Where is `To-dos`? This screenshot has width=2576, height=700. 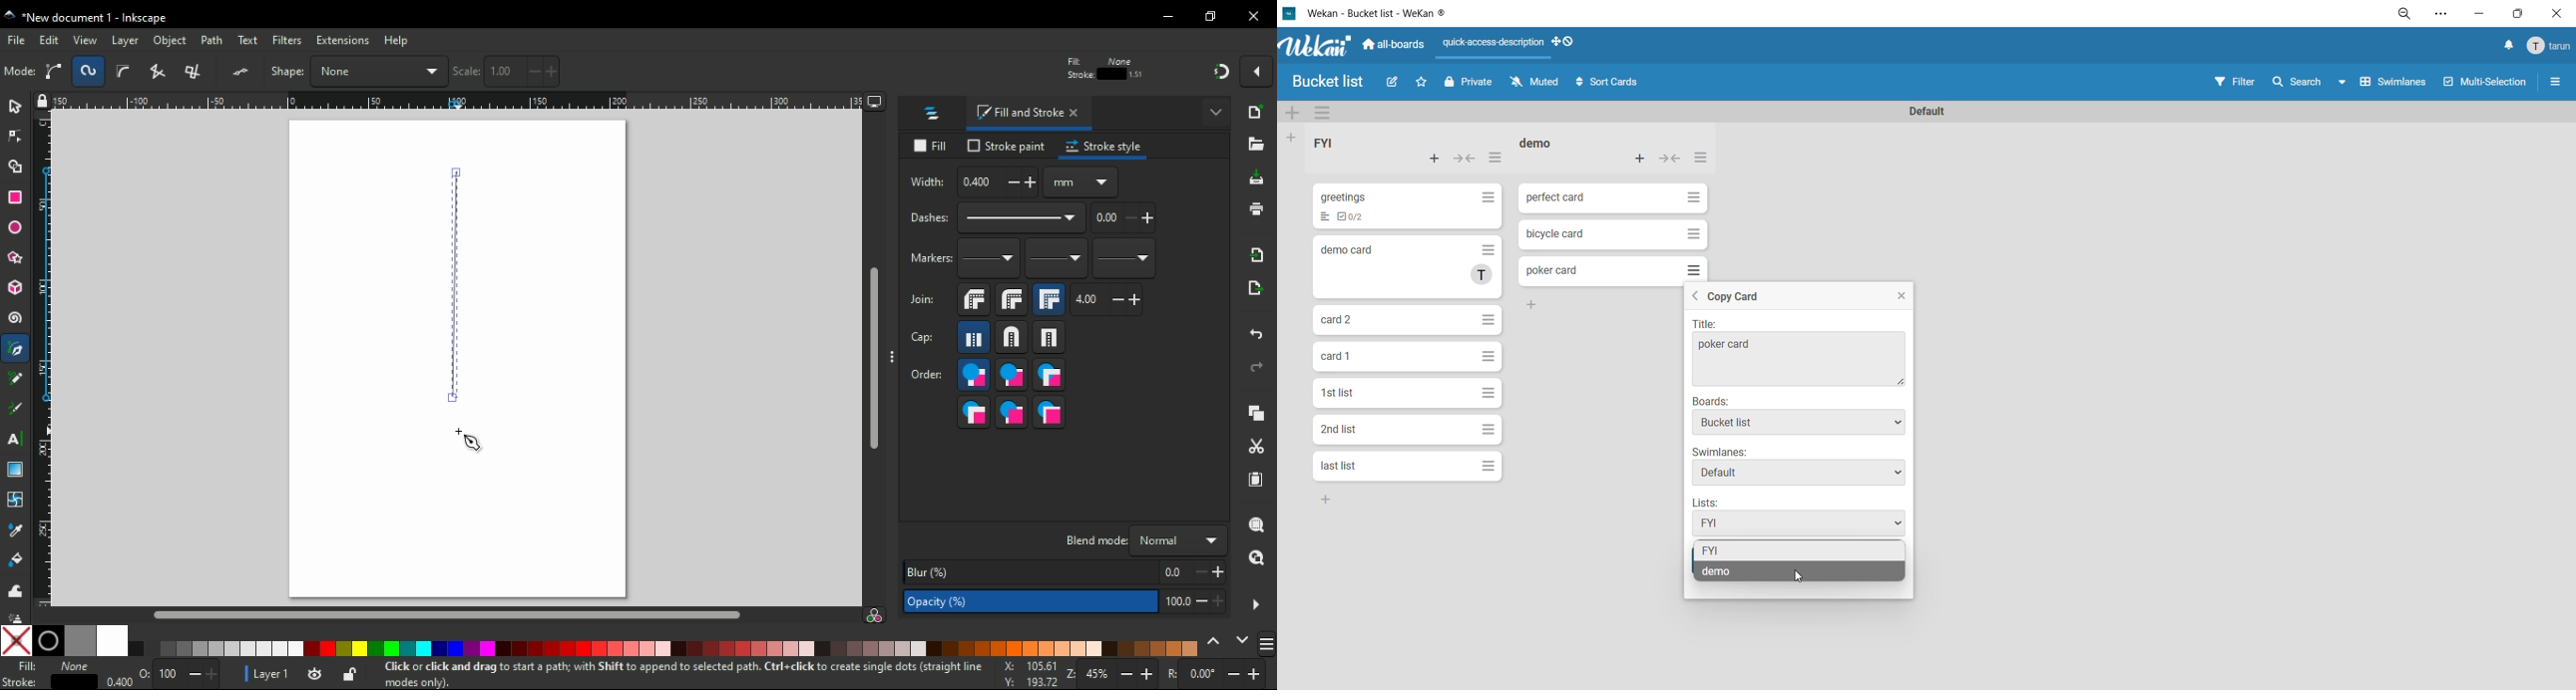 To-dos is located at coordinates (1353, 216).